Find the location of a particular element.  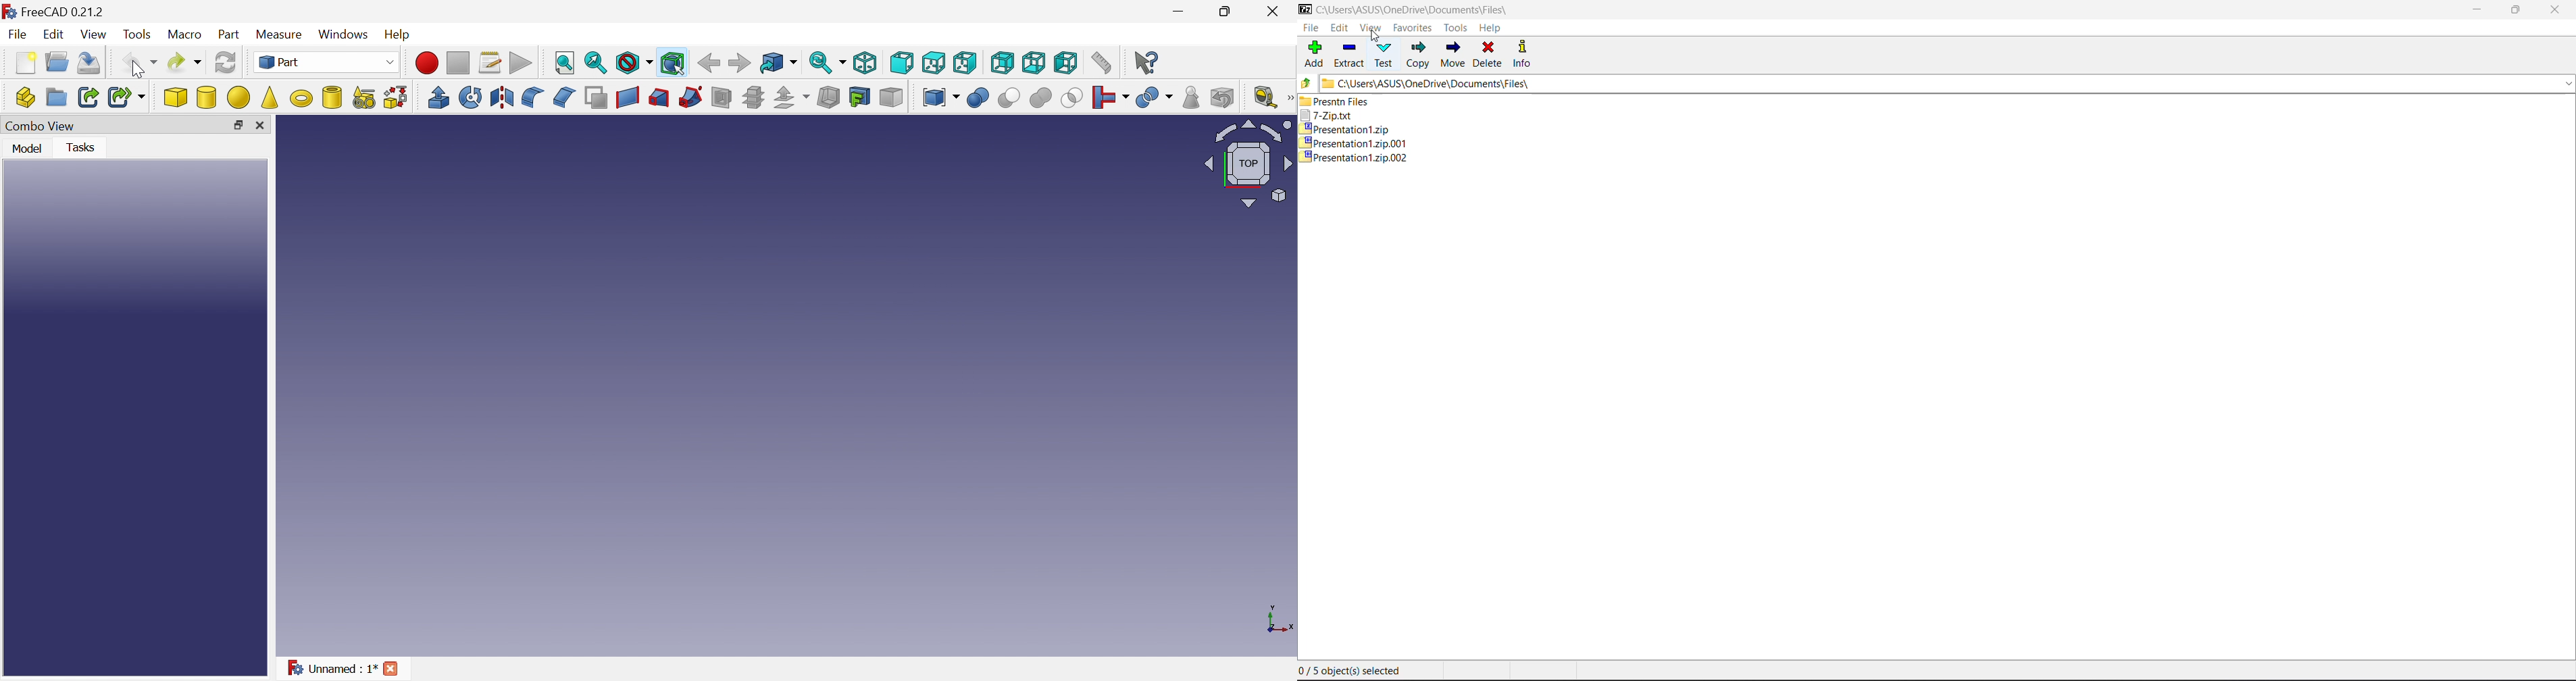

Redo is located at coordinates (184, 62).